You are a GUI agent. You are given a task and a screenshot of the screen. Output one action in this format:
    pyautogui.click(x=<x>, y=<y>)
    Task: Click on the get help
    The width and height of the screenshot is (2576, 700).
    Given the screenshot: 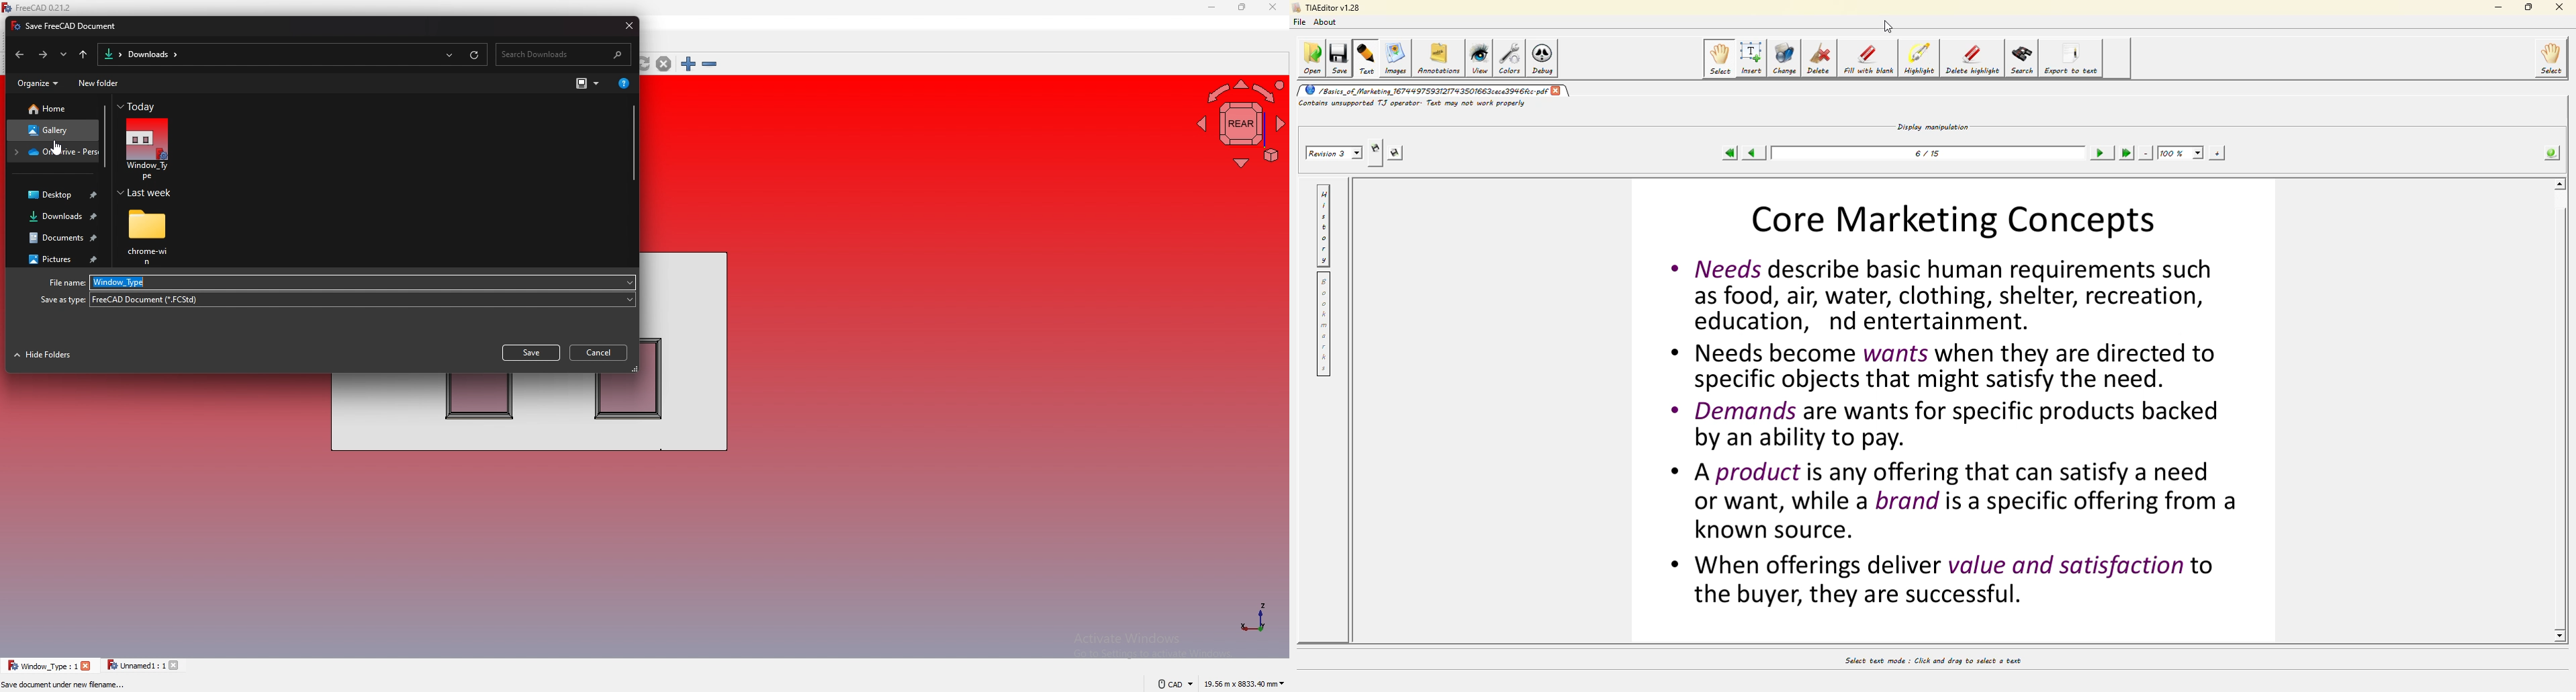 What is the action you would take?
    pyautogui.click(x=623, y=82)
    